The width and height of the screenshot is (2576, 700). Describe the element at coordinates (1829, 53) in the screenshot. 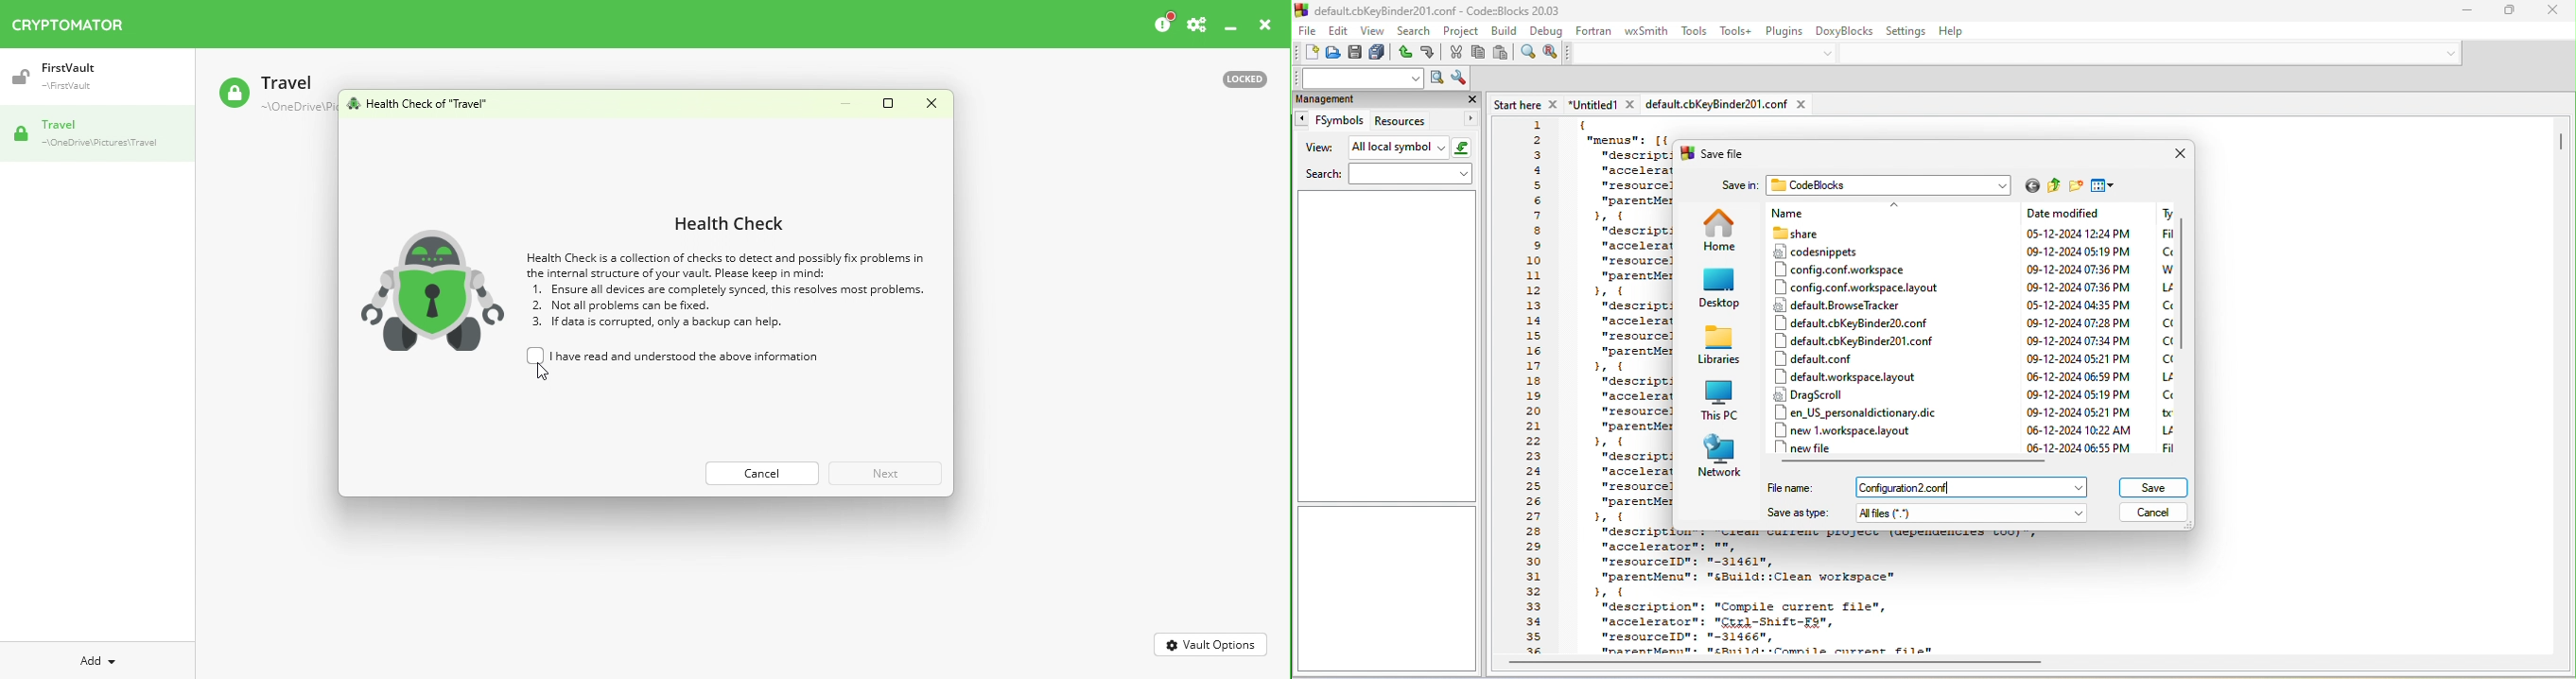

I see `down` at that location.